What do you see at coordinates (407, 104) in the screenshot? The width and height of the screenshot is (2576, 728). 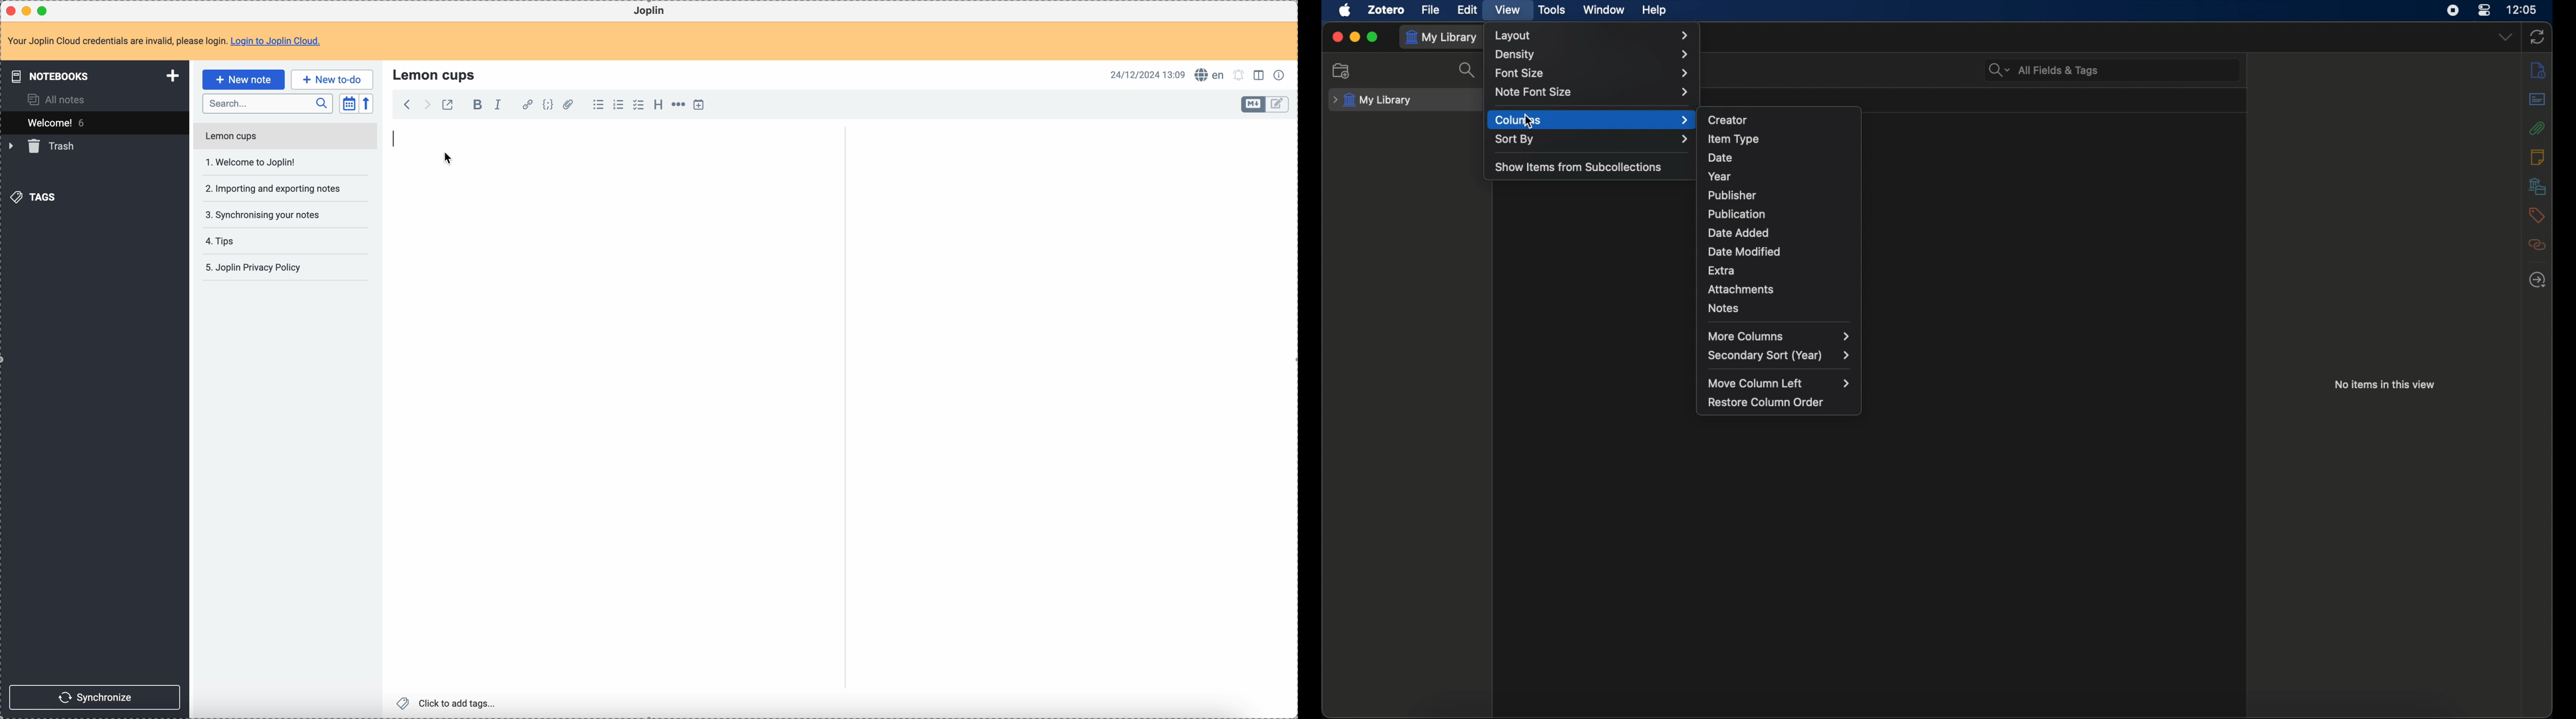 I see `back` at bounding box center [407, 104].